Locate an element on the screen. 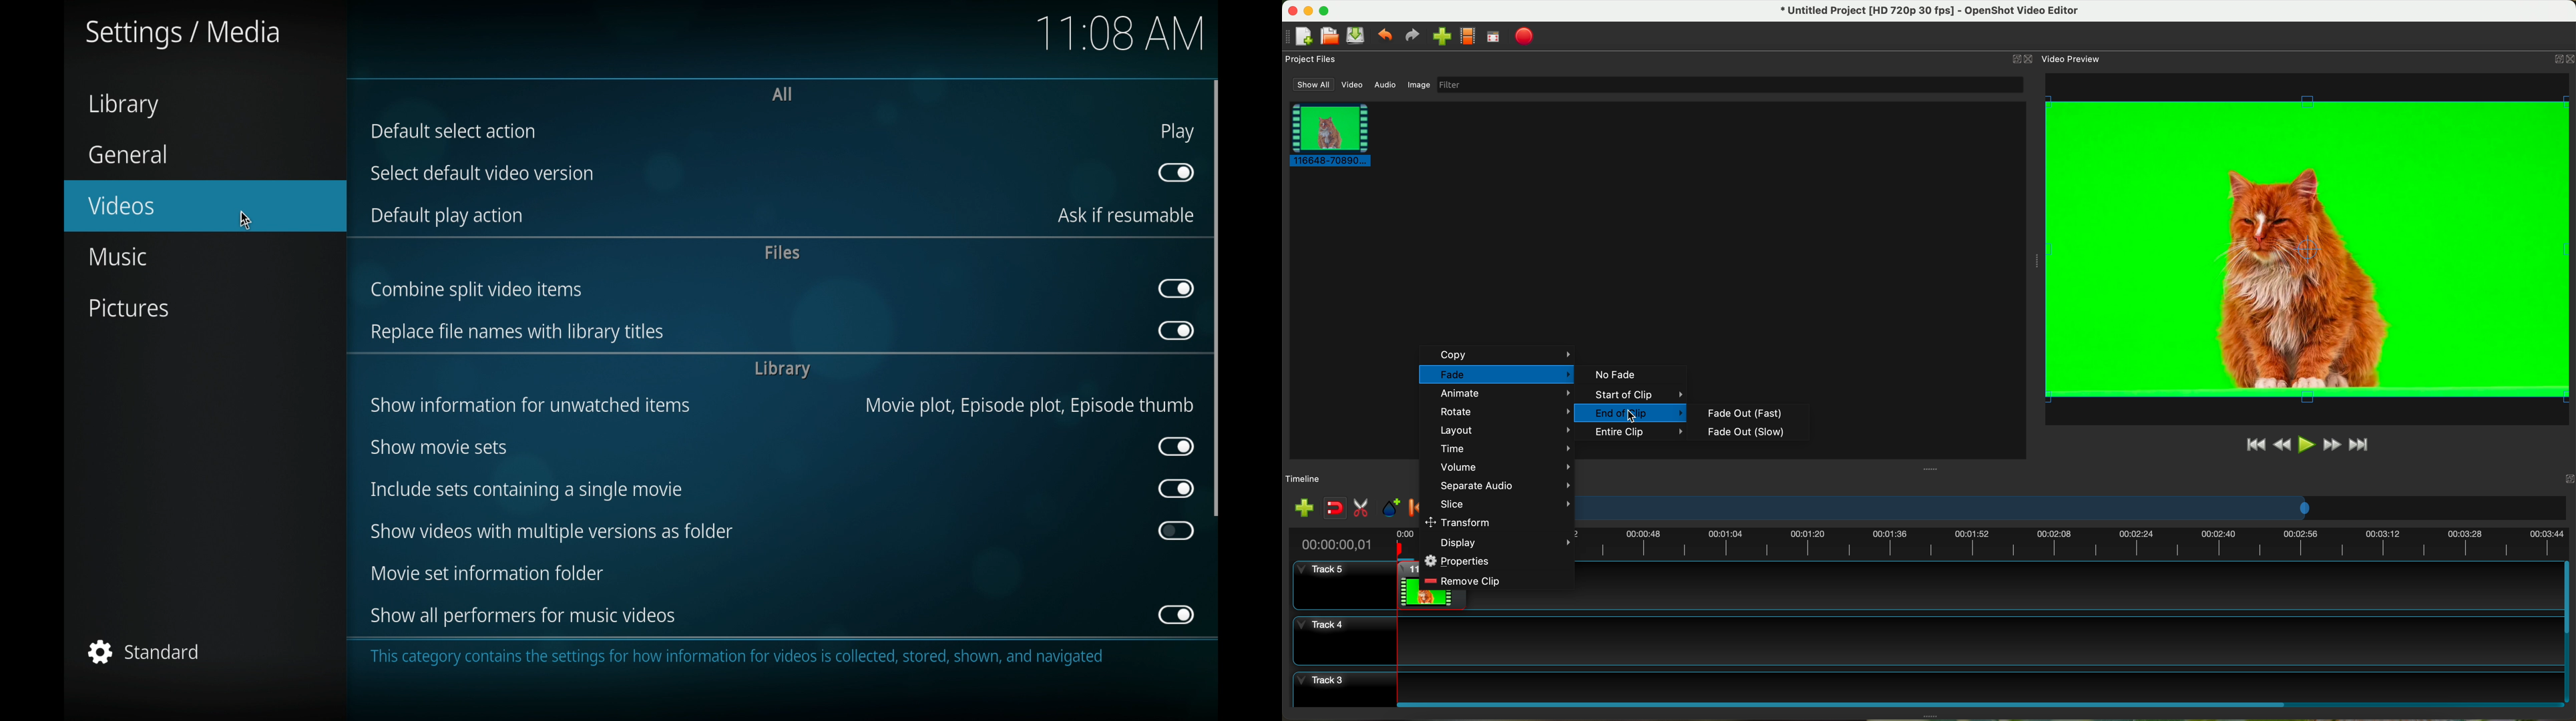 The width and height of the screenshot is (2576, 728). select default video version is located at coordinates (481, 173).